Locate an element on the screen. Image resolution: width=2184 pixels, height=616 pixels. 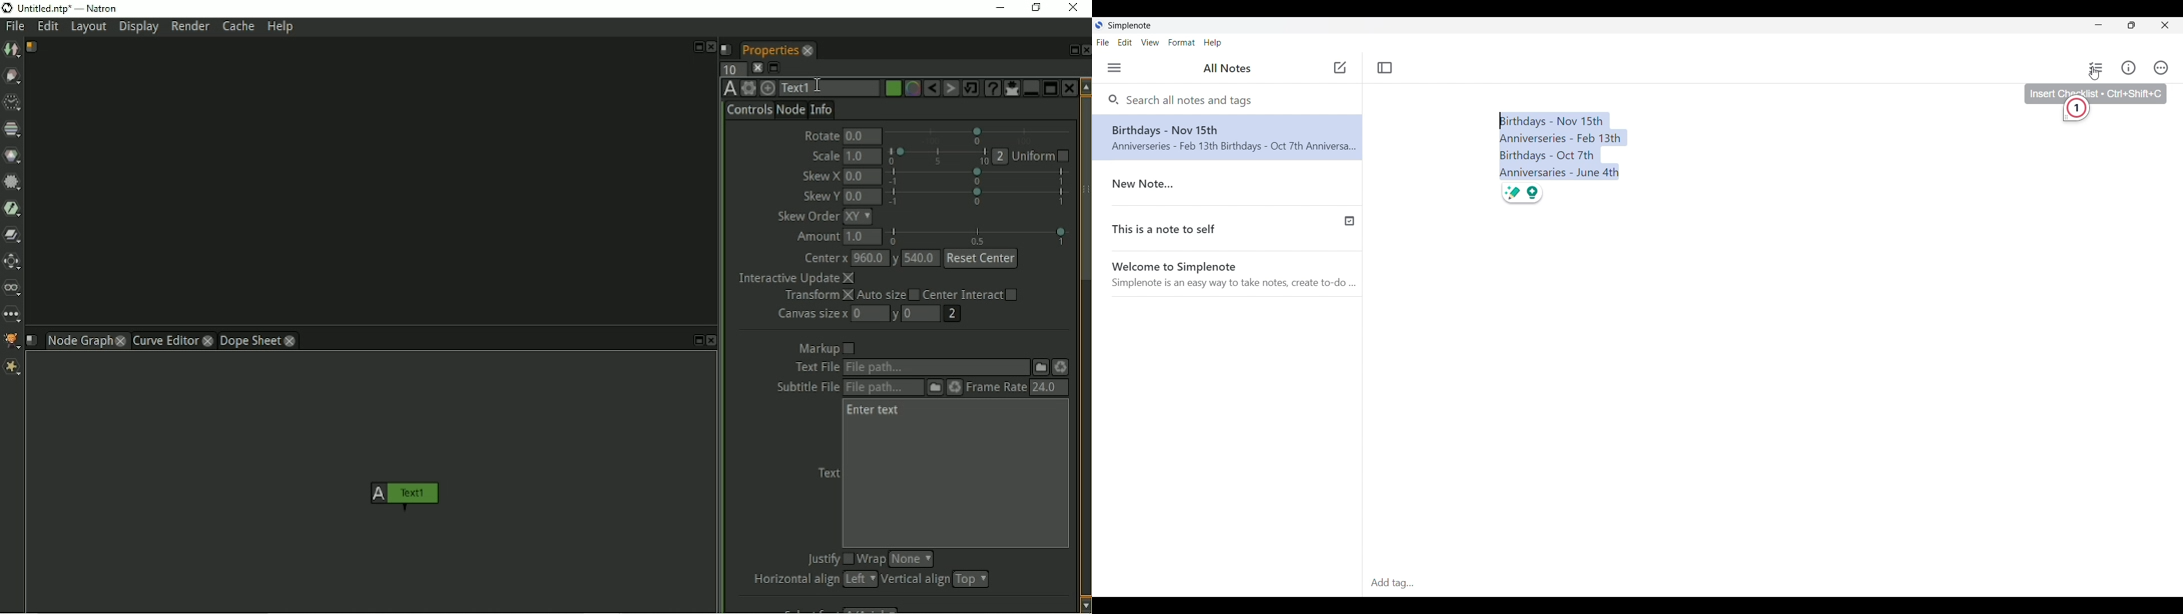
Welcome to Simplenote(Welcome note by software) is located at coordinates (1235, 275).